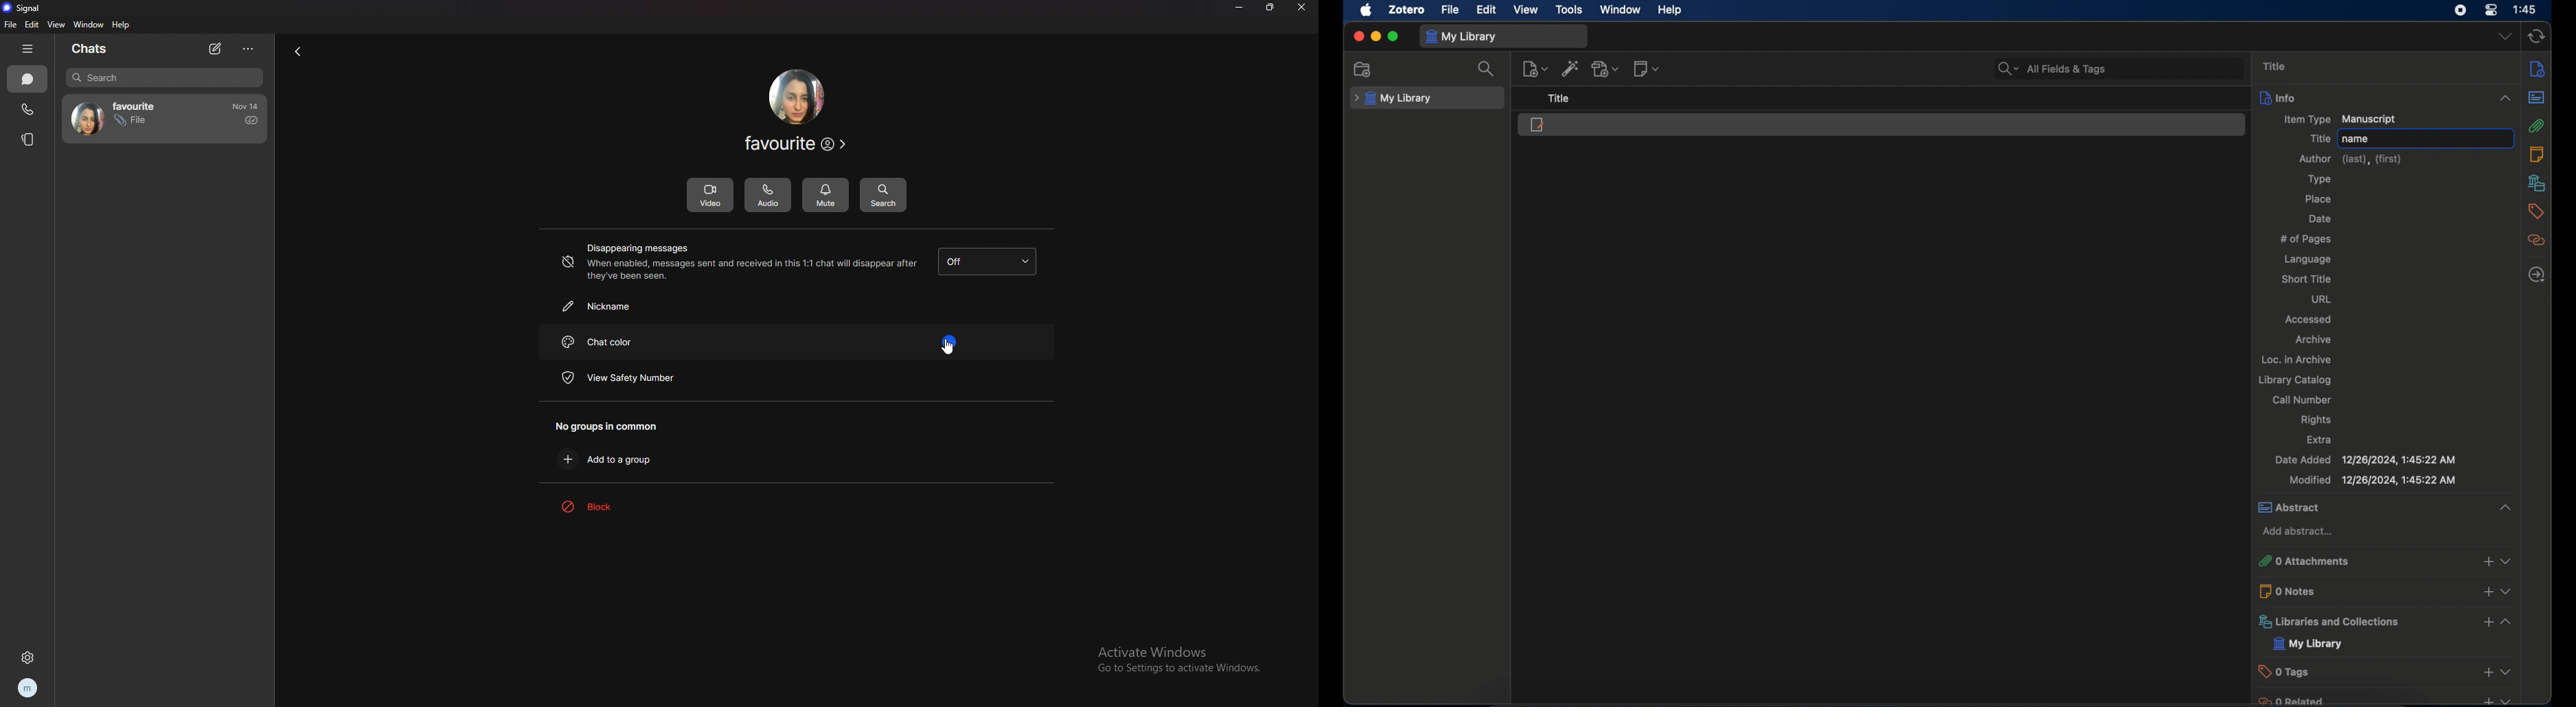  What do you see at coordinates (2384, 700) in the screenshot?
I see `0 related` at bounding box center [2384, 700].